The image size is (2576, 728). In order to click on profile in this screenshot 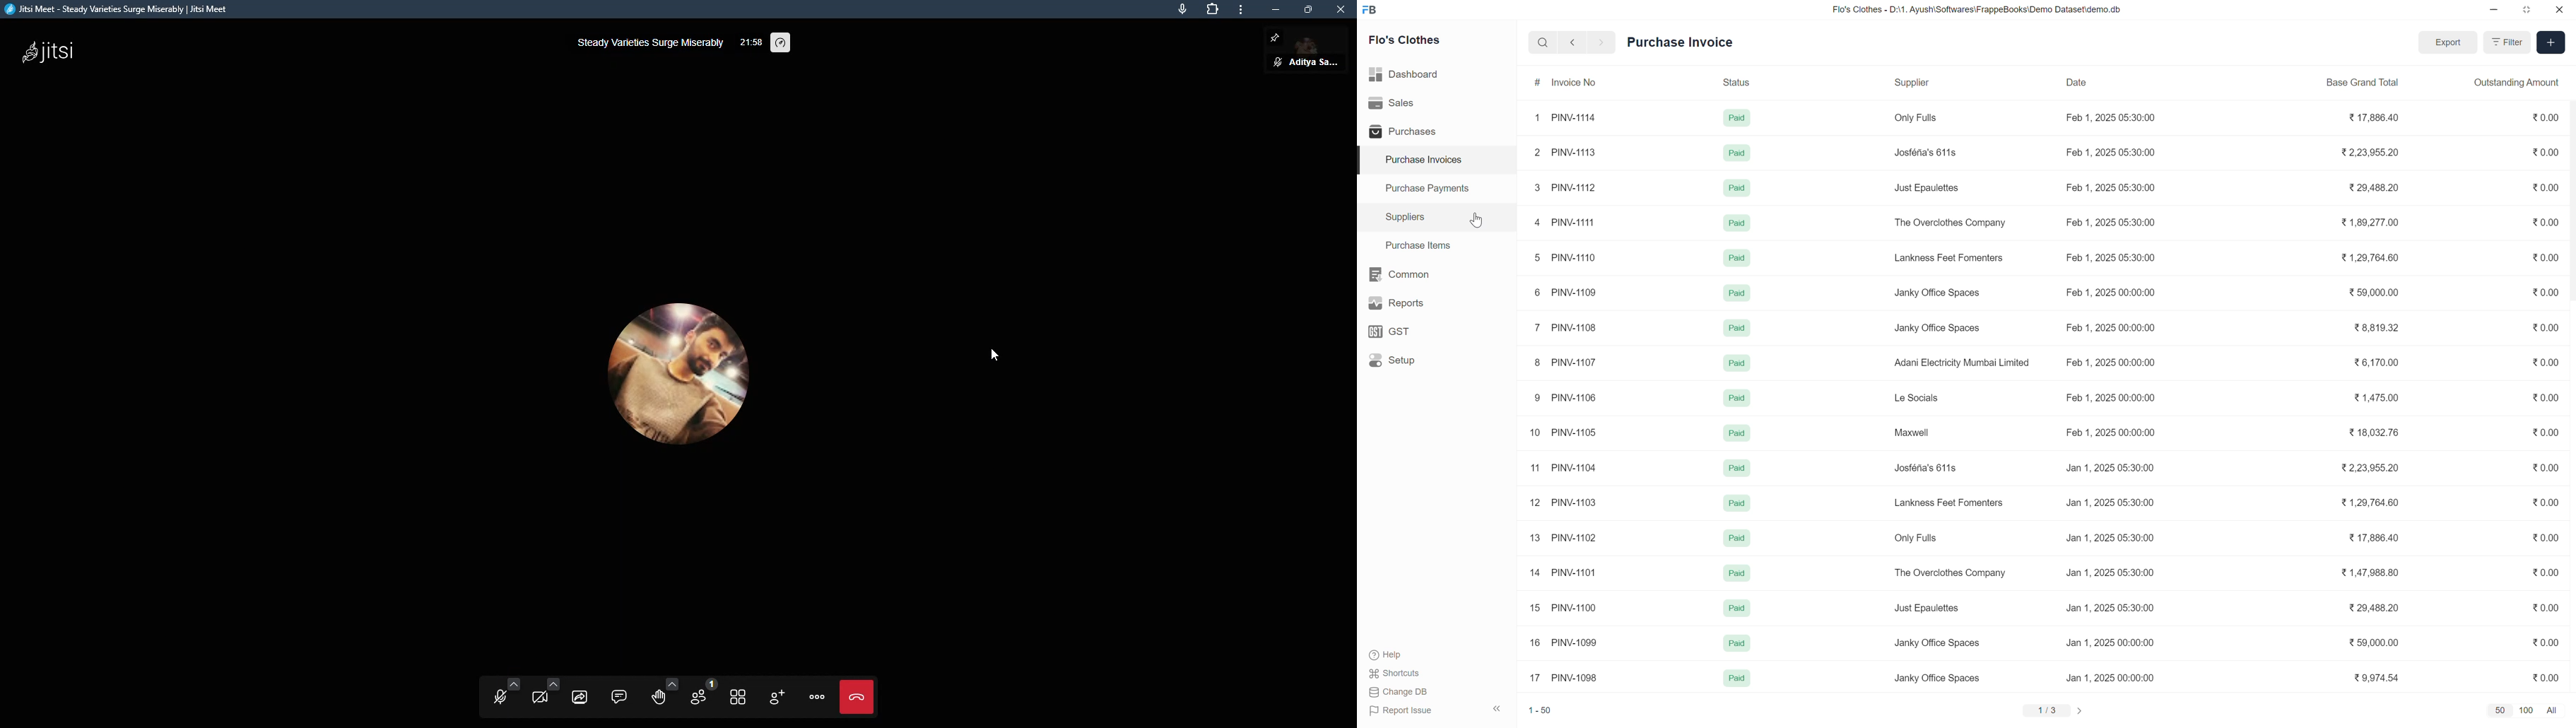, I will do `click(671, 365)`.